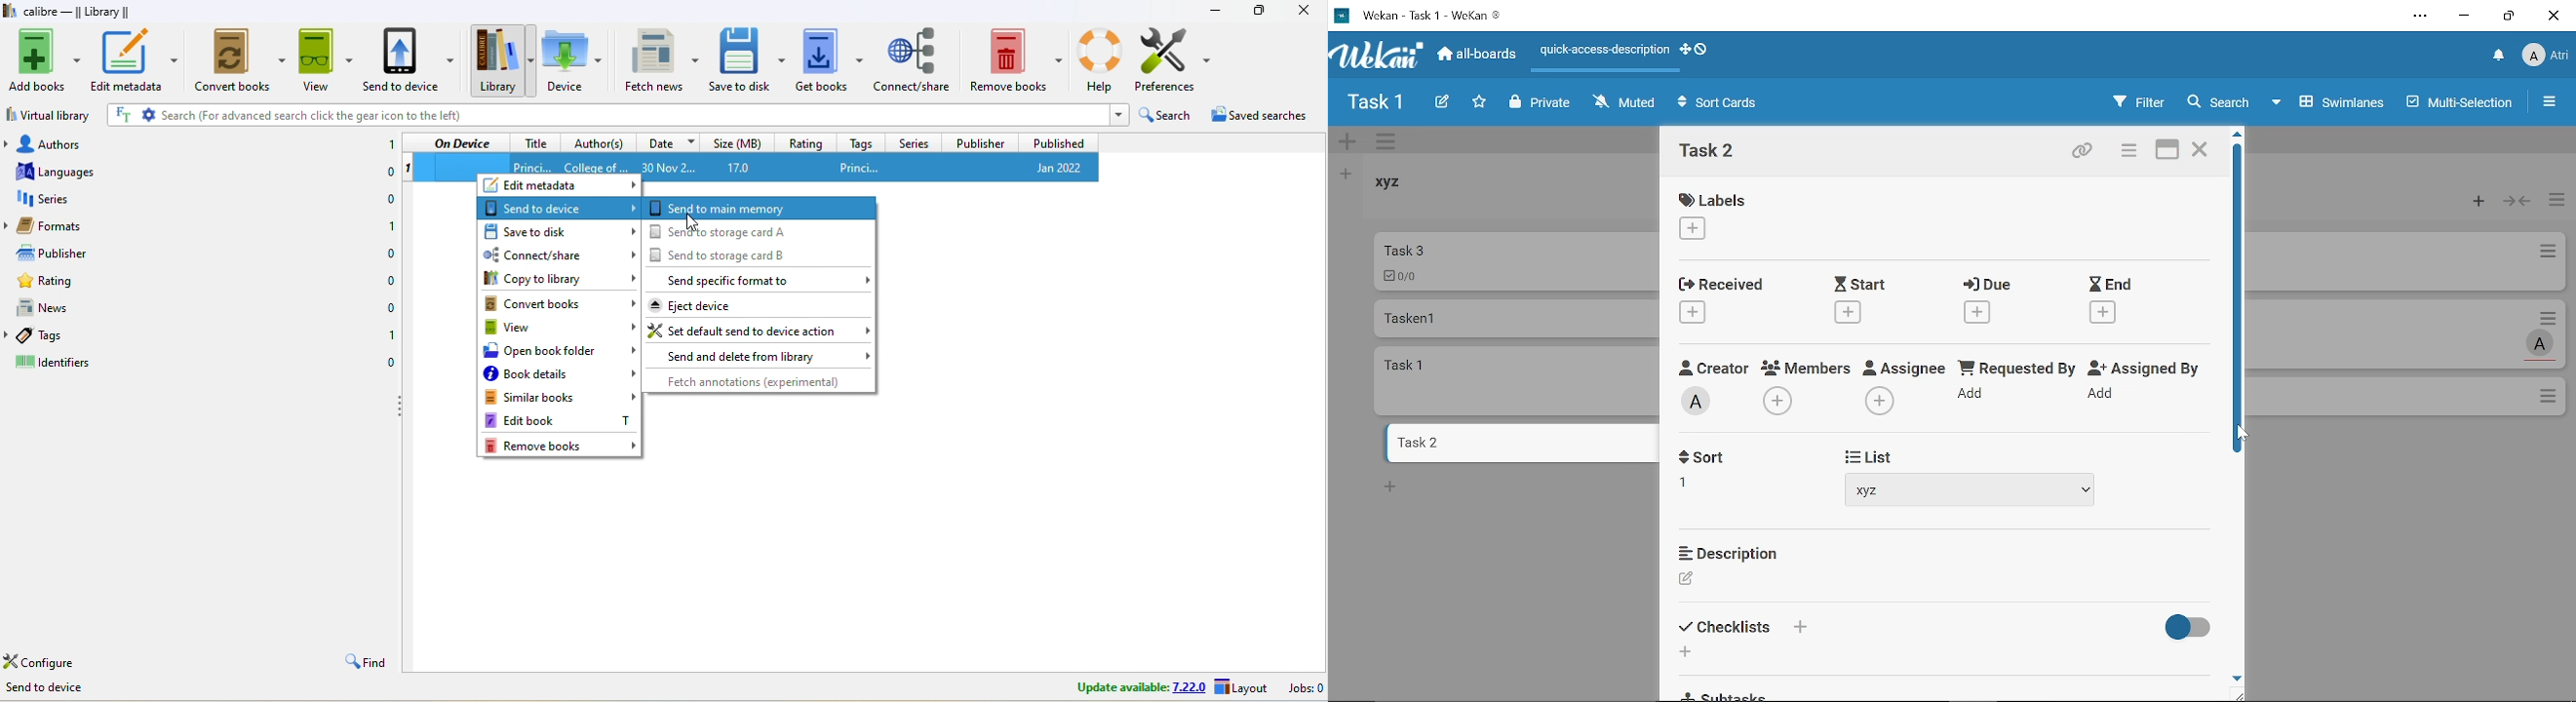 Image resolution: width=2576 pixels, height=728 pixels. What do you see at coordinates (1344, 174) in the screenshot?
I see `Add list` at bounding box center [1344, 174].